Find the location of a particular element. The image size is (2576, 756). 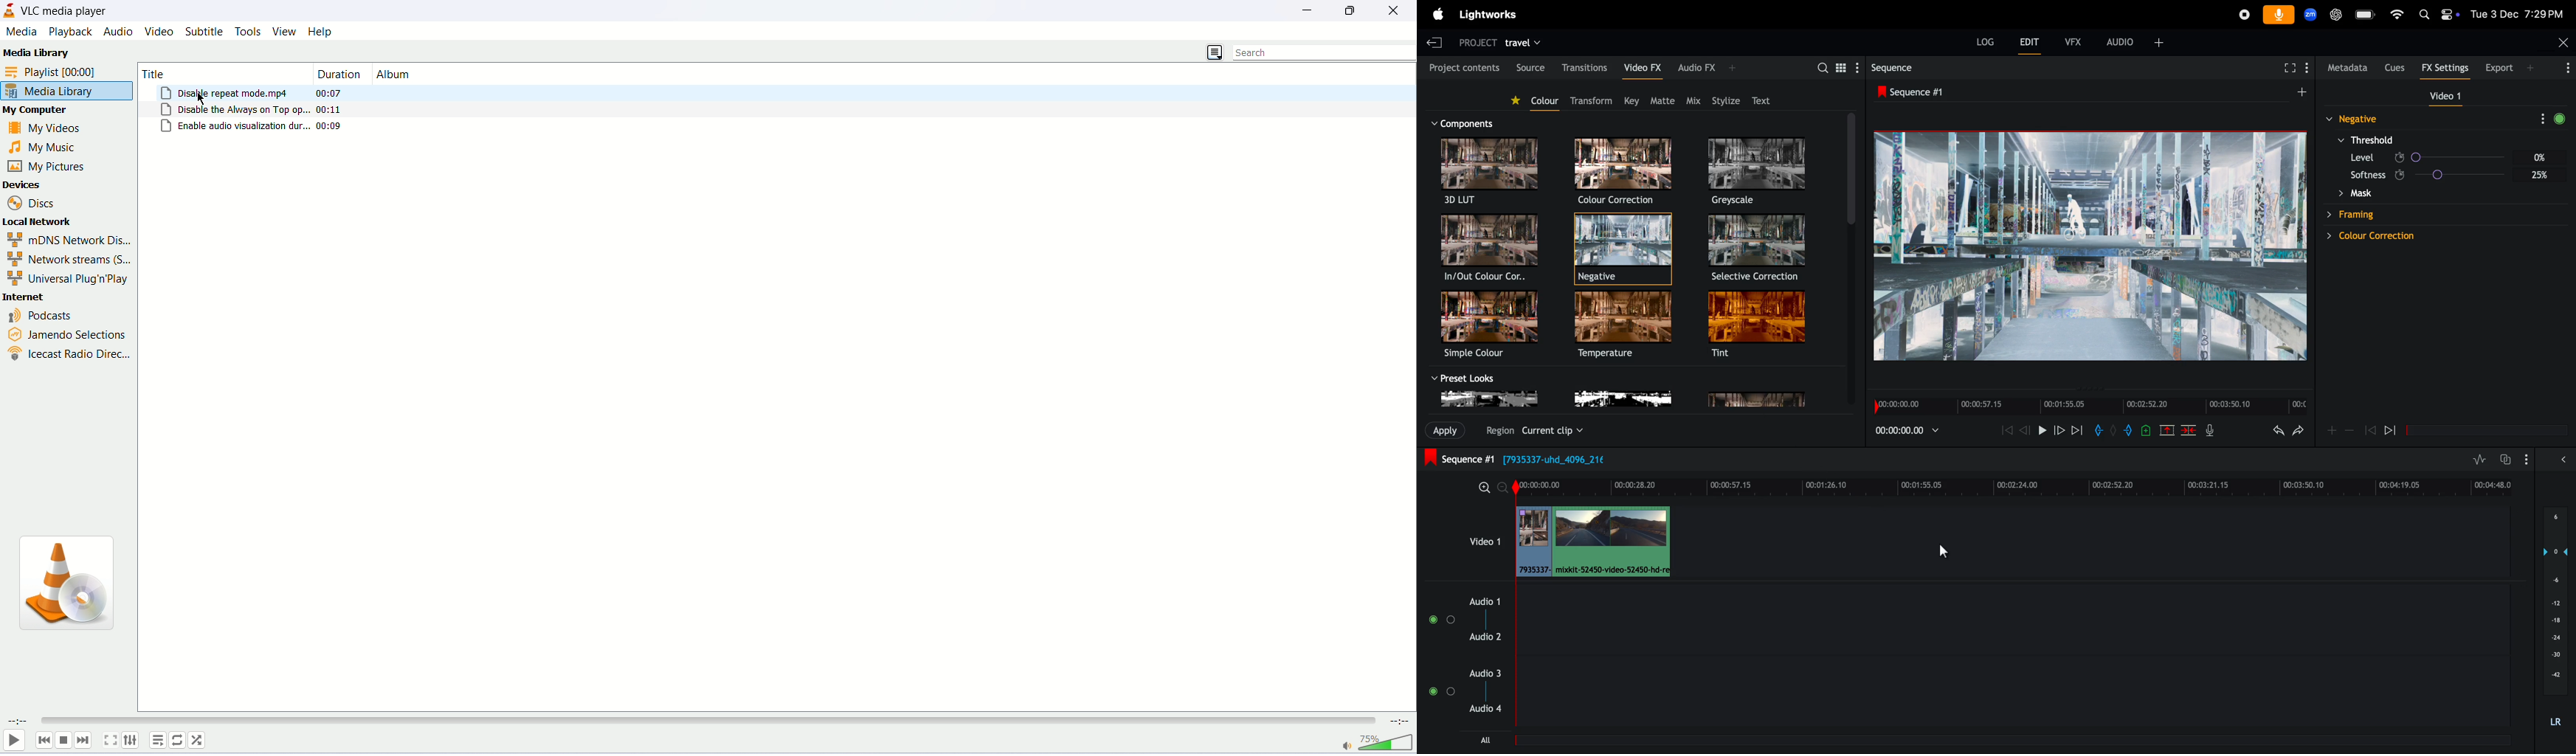

help is located at coordinates (322, 32).